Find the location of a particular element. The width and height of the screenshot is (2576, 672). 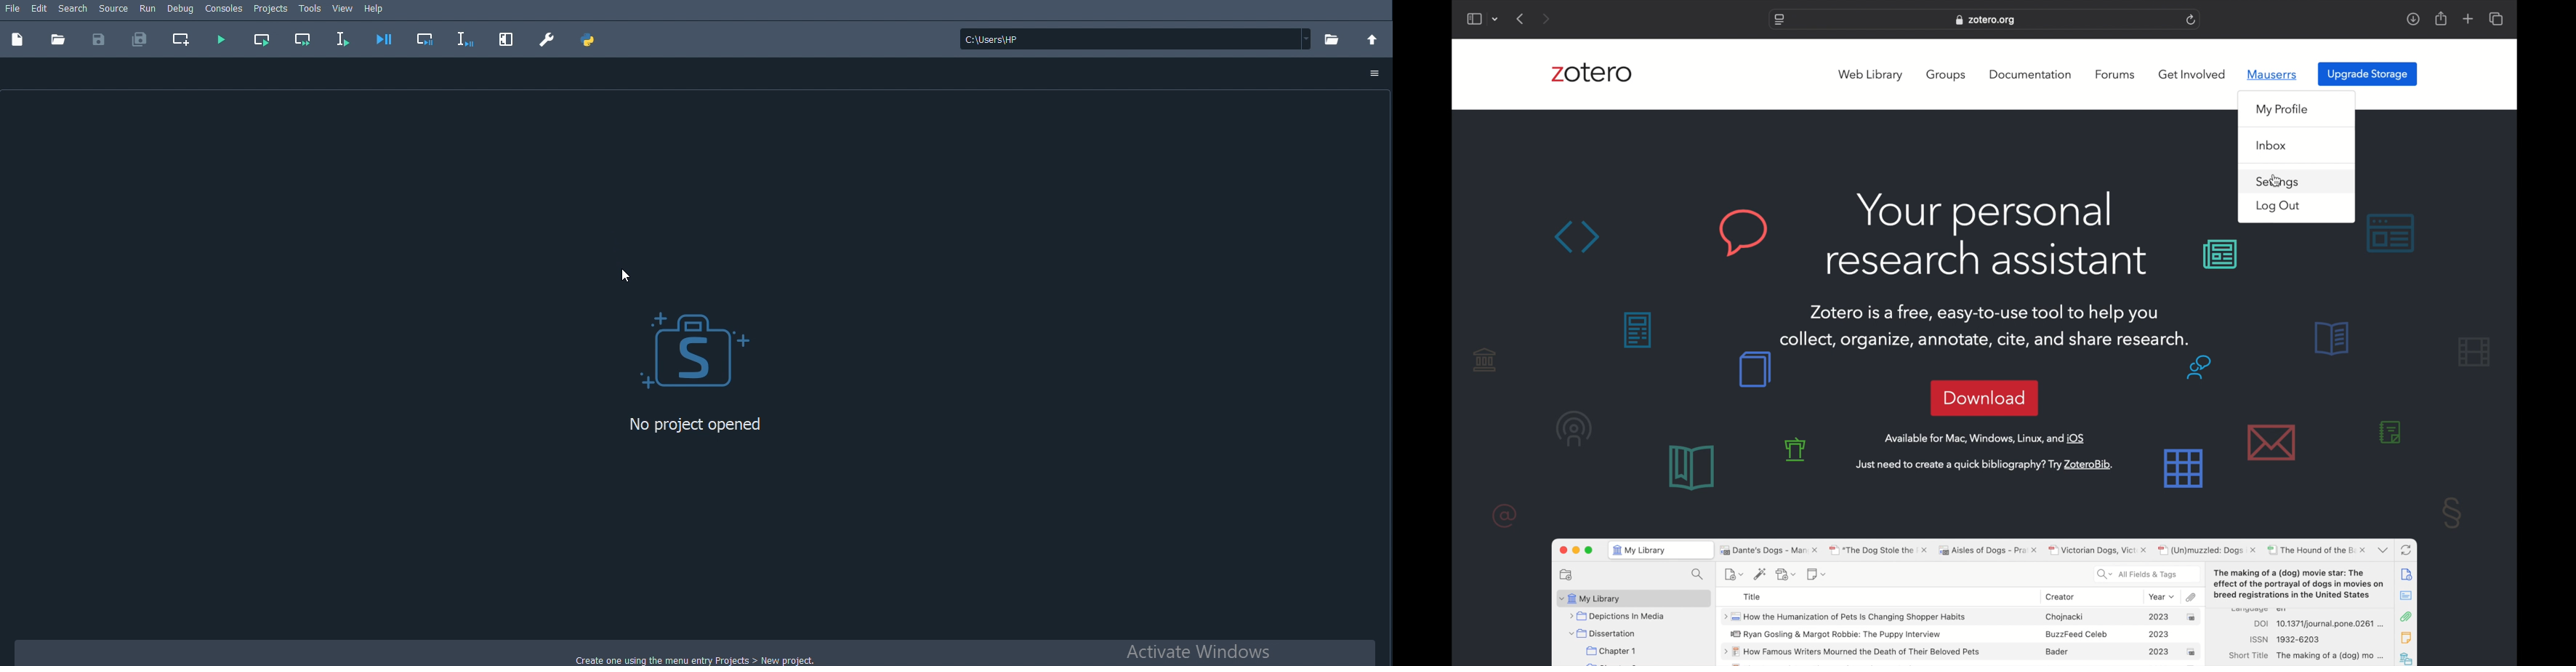

download is located at coordinates (2414, 19).